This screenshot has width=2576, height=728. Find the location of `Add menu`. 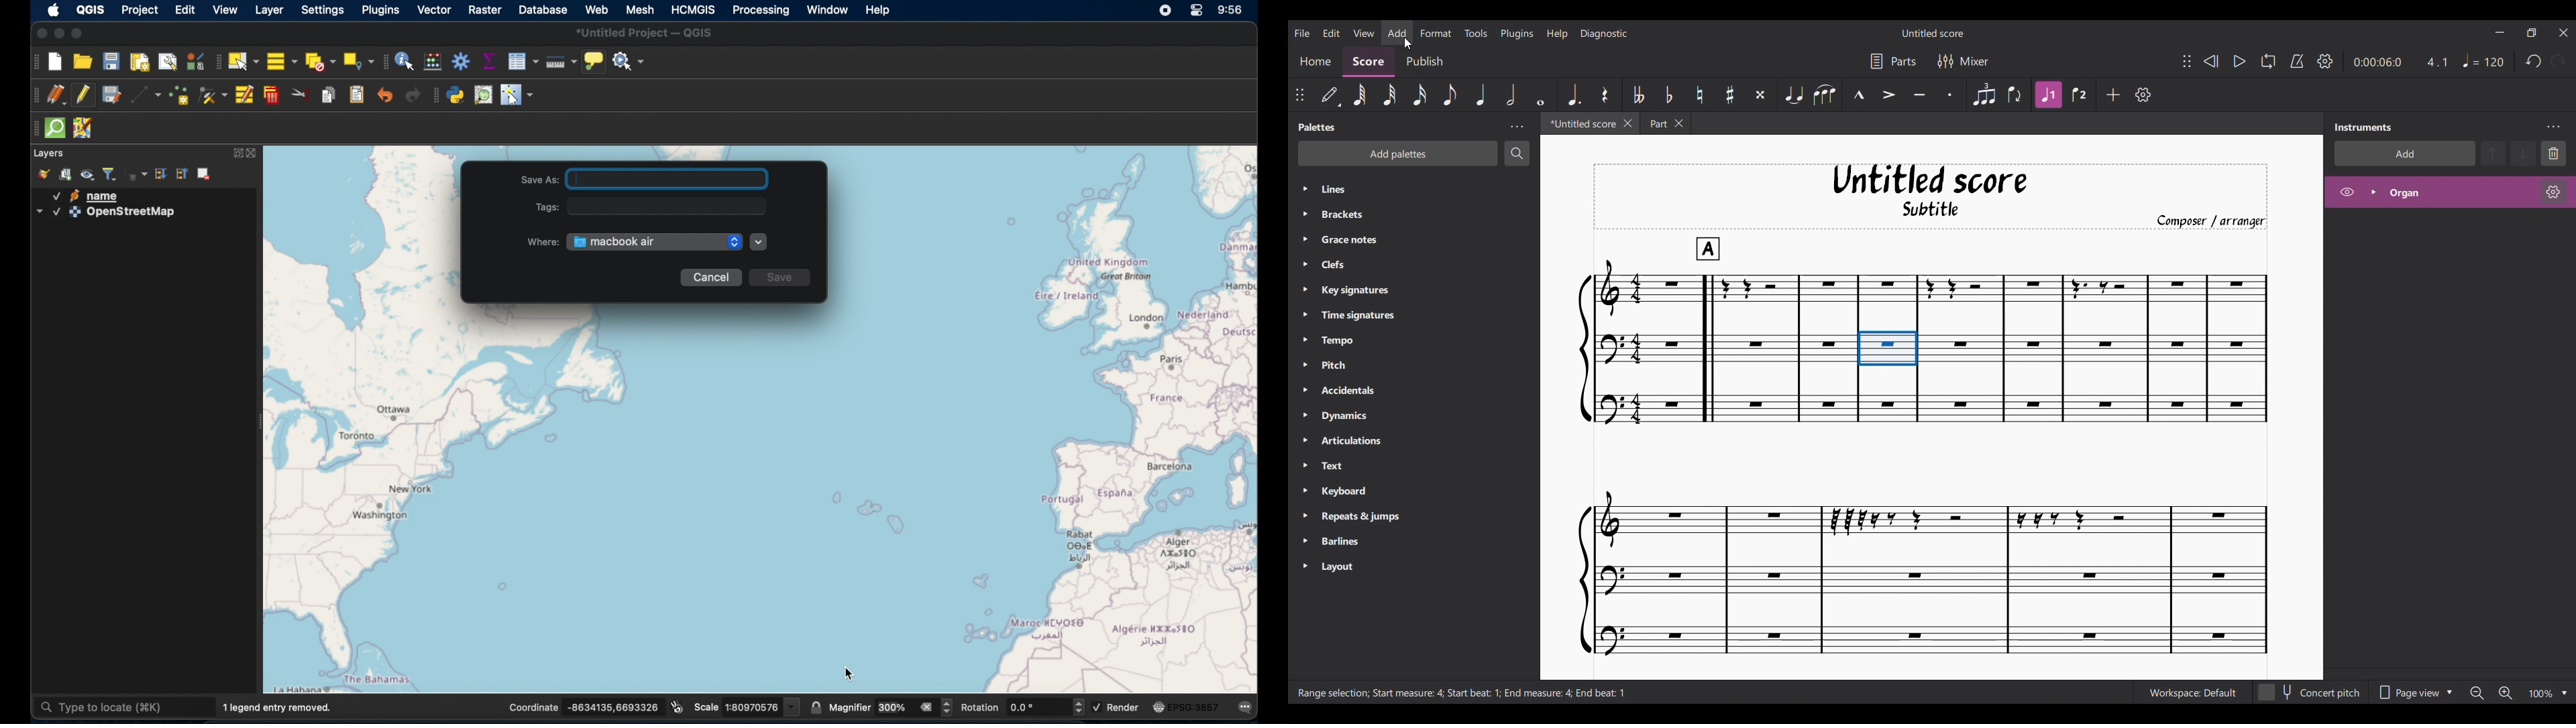

Add menu is located at coordinates (1397, 31).